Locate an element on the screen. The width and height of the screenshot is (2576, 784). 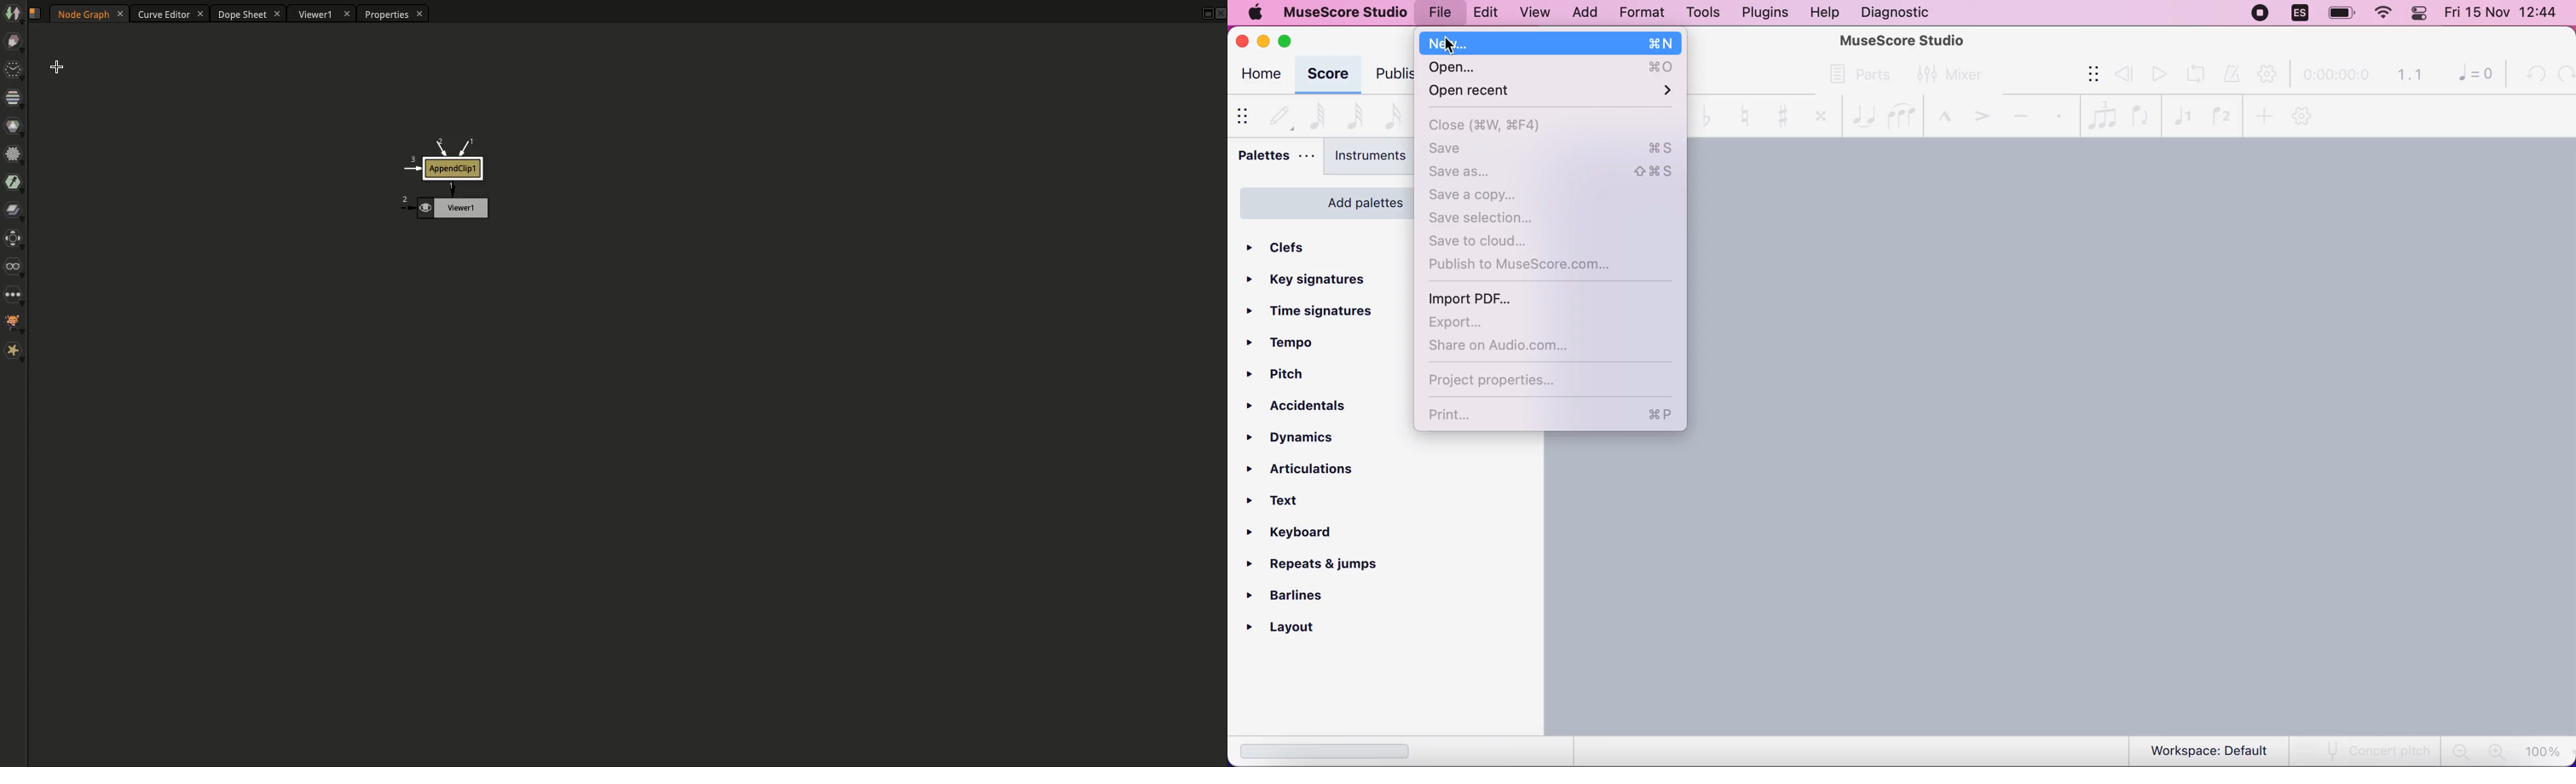
dynamics is located at coordinates (1316, 436).